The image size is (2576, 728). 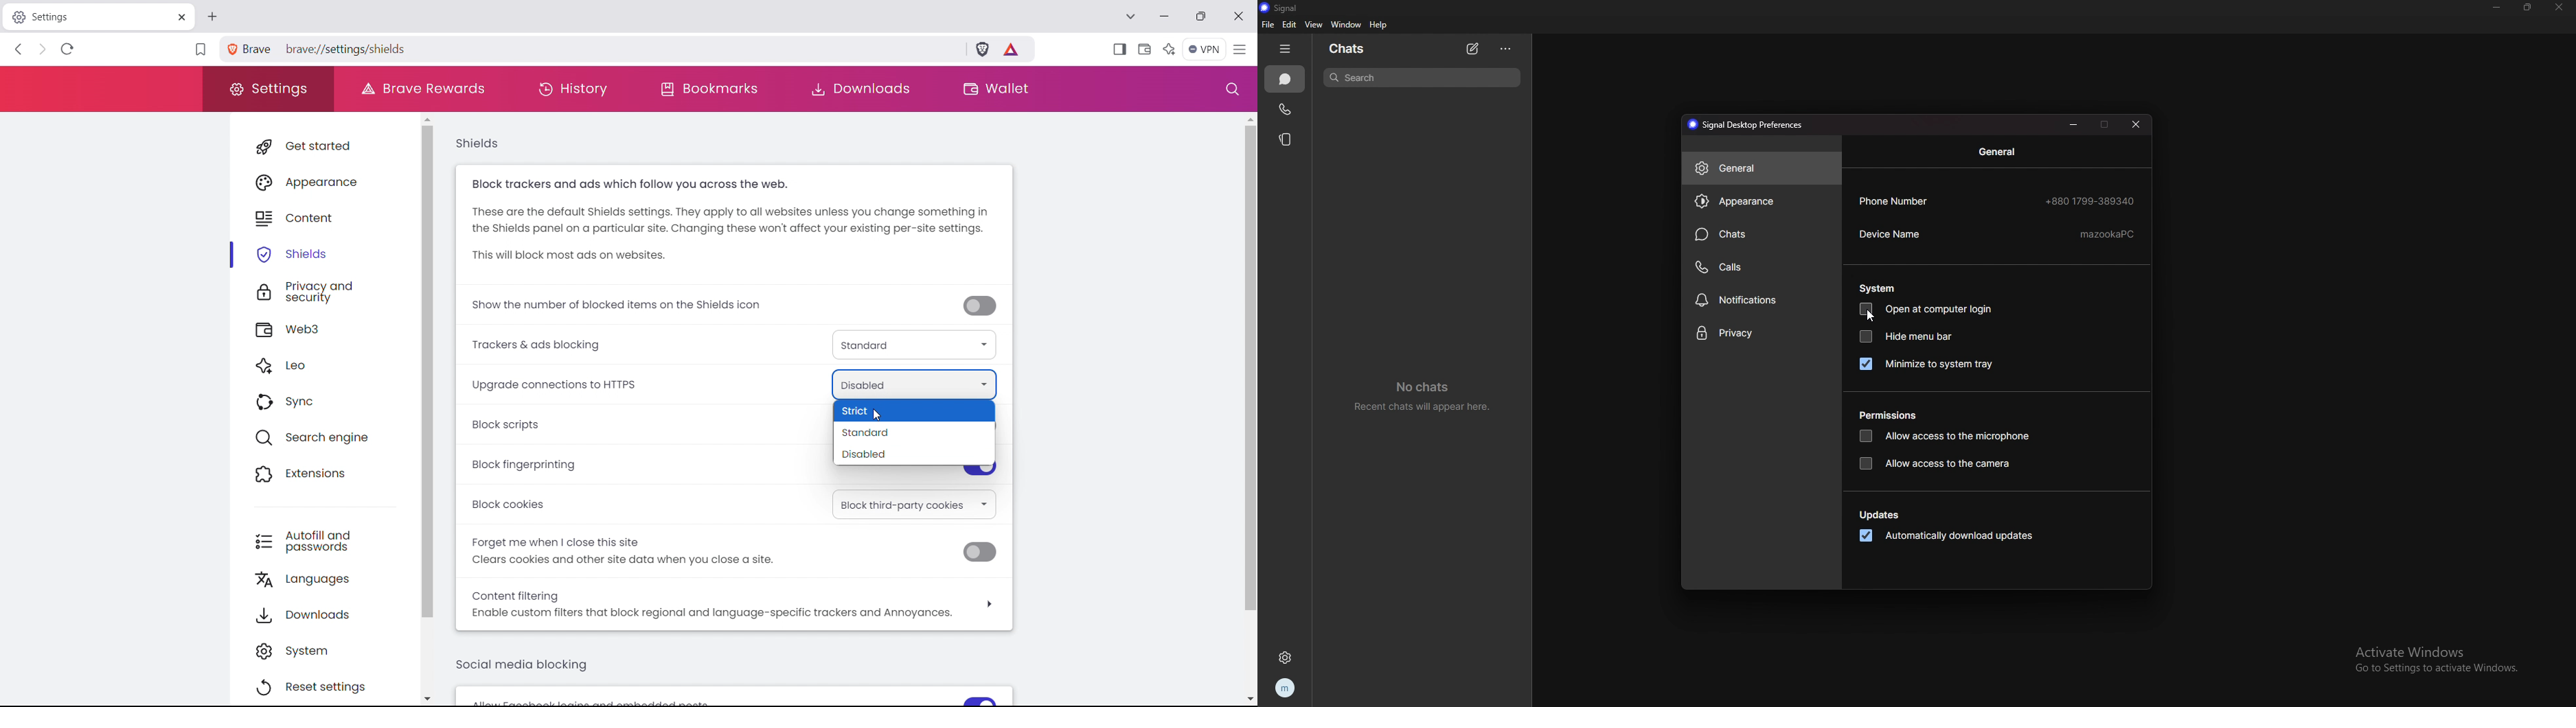 What do you see at coordinates (532, 465) in the screenshot?
I see `block fingerprinting` at bounding box center [532, 465].